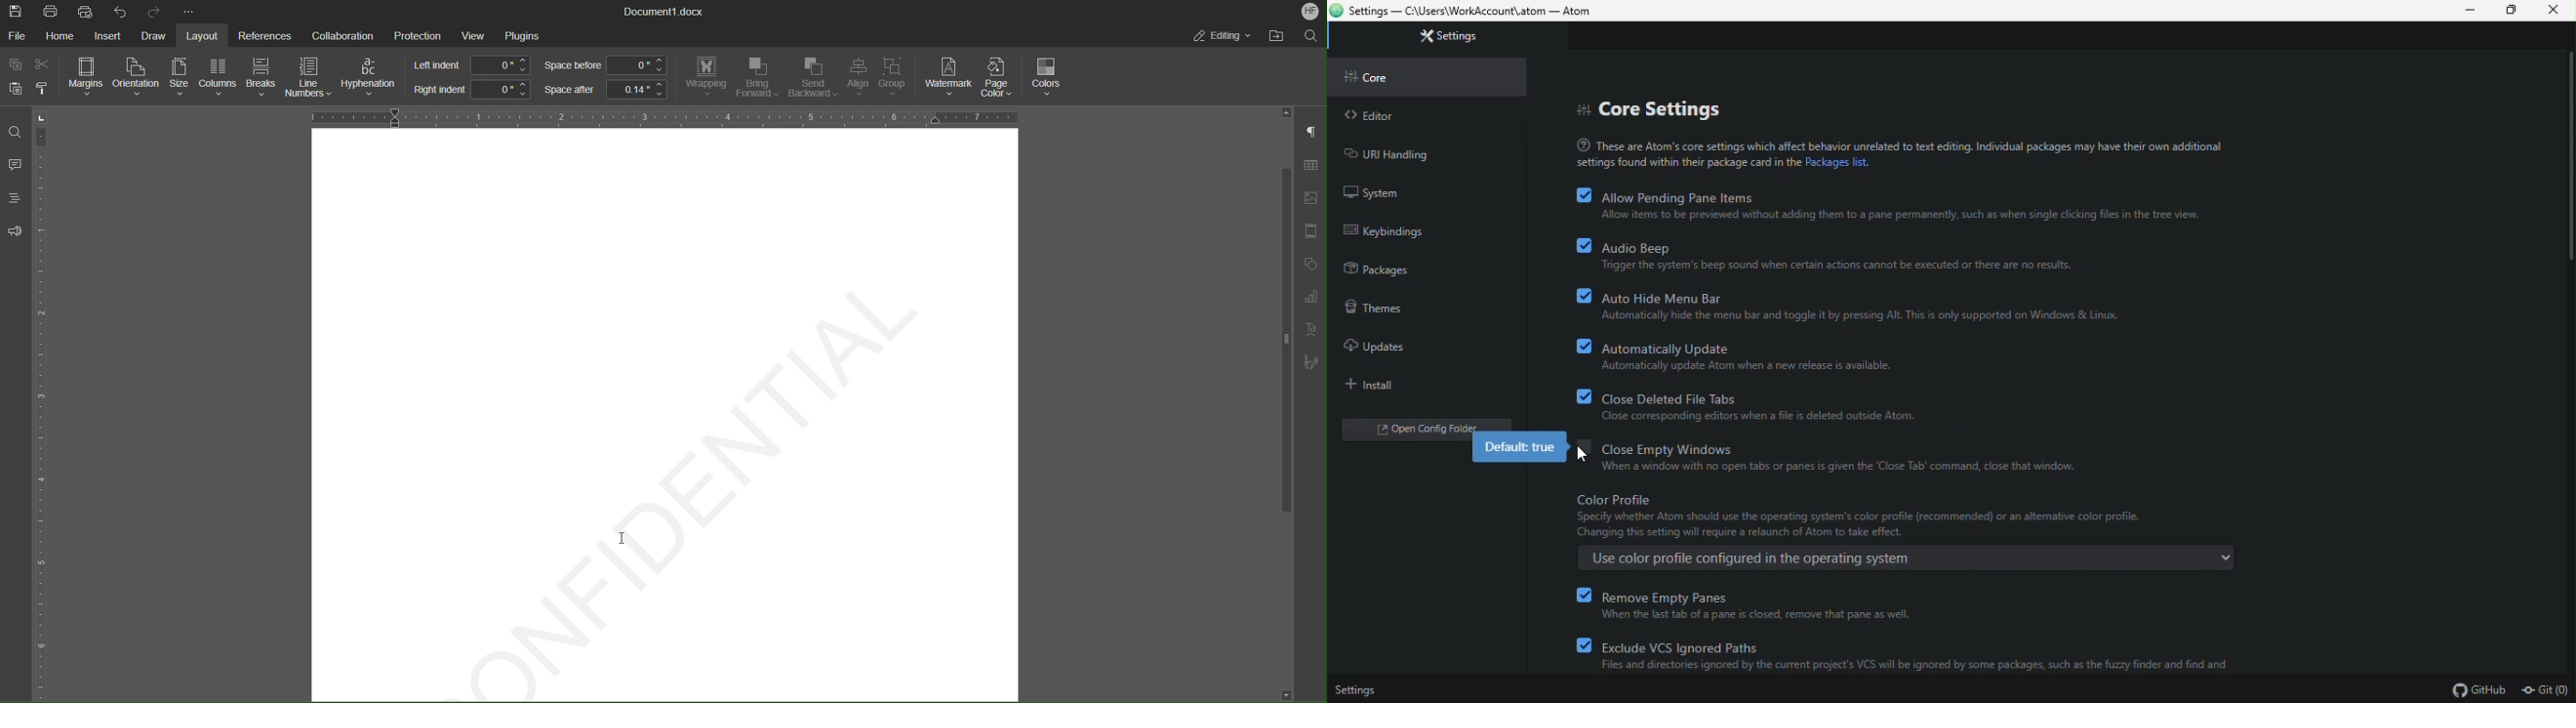 The height and width of the screenshot is (728, 2576). What do you see at coordinates (659, 116) in the screenshot?
I see `Horizontal Ruler` at bounding box center [659, 116].